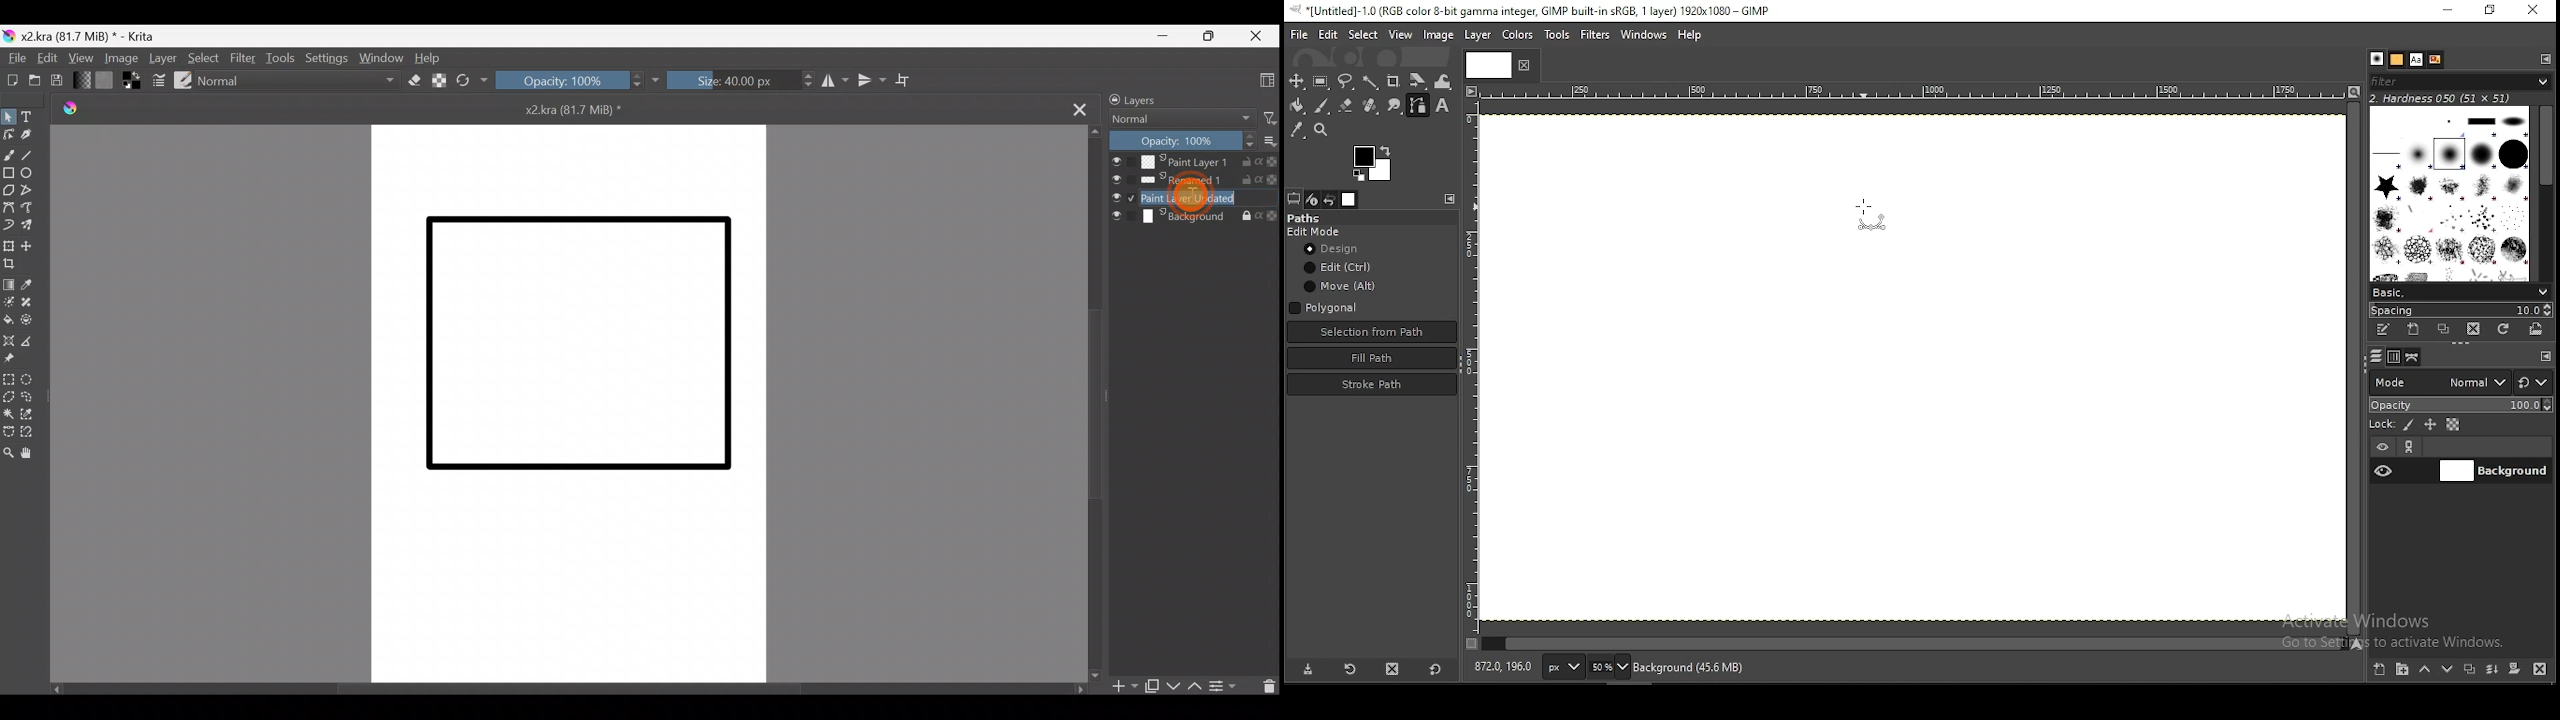 The height and width of the screenshot is (728, 2576). What do you see at coordinates (2382, 329) in the screenshot?
I see `edit this brush` at bounding box center [2382, 329].